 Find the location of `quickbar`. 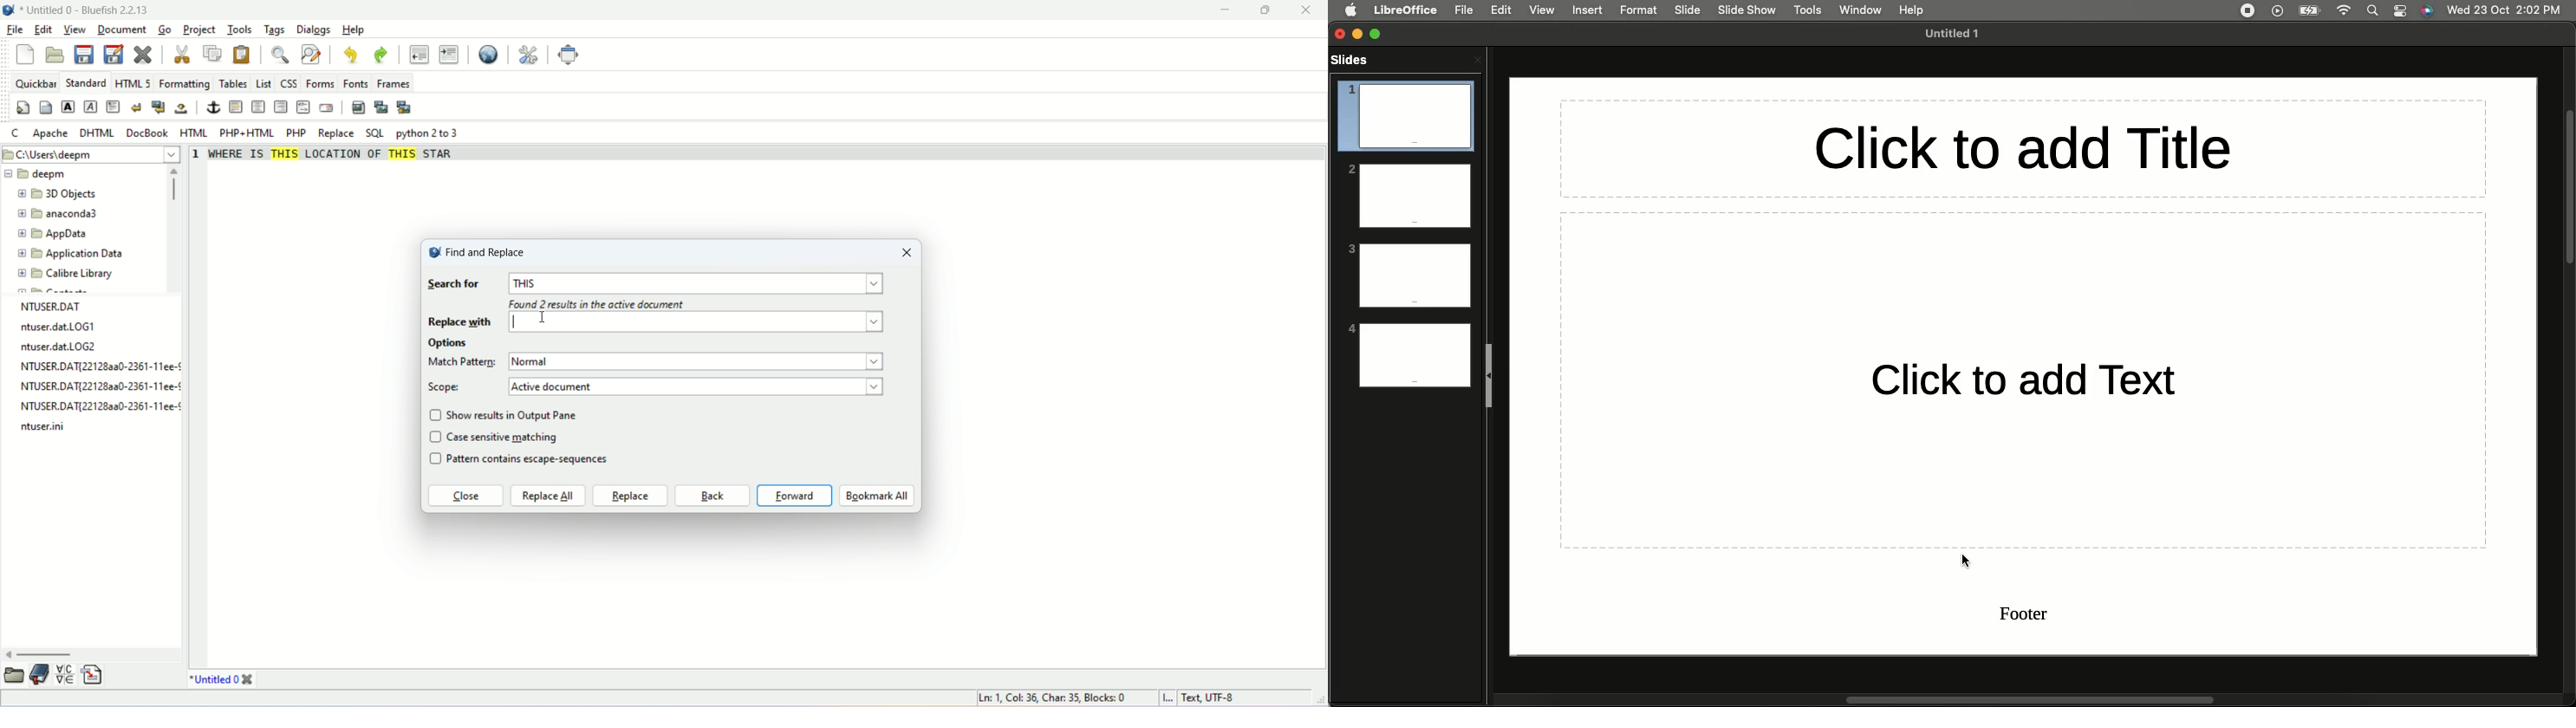

quickbar is located at coordinates (35, 83).